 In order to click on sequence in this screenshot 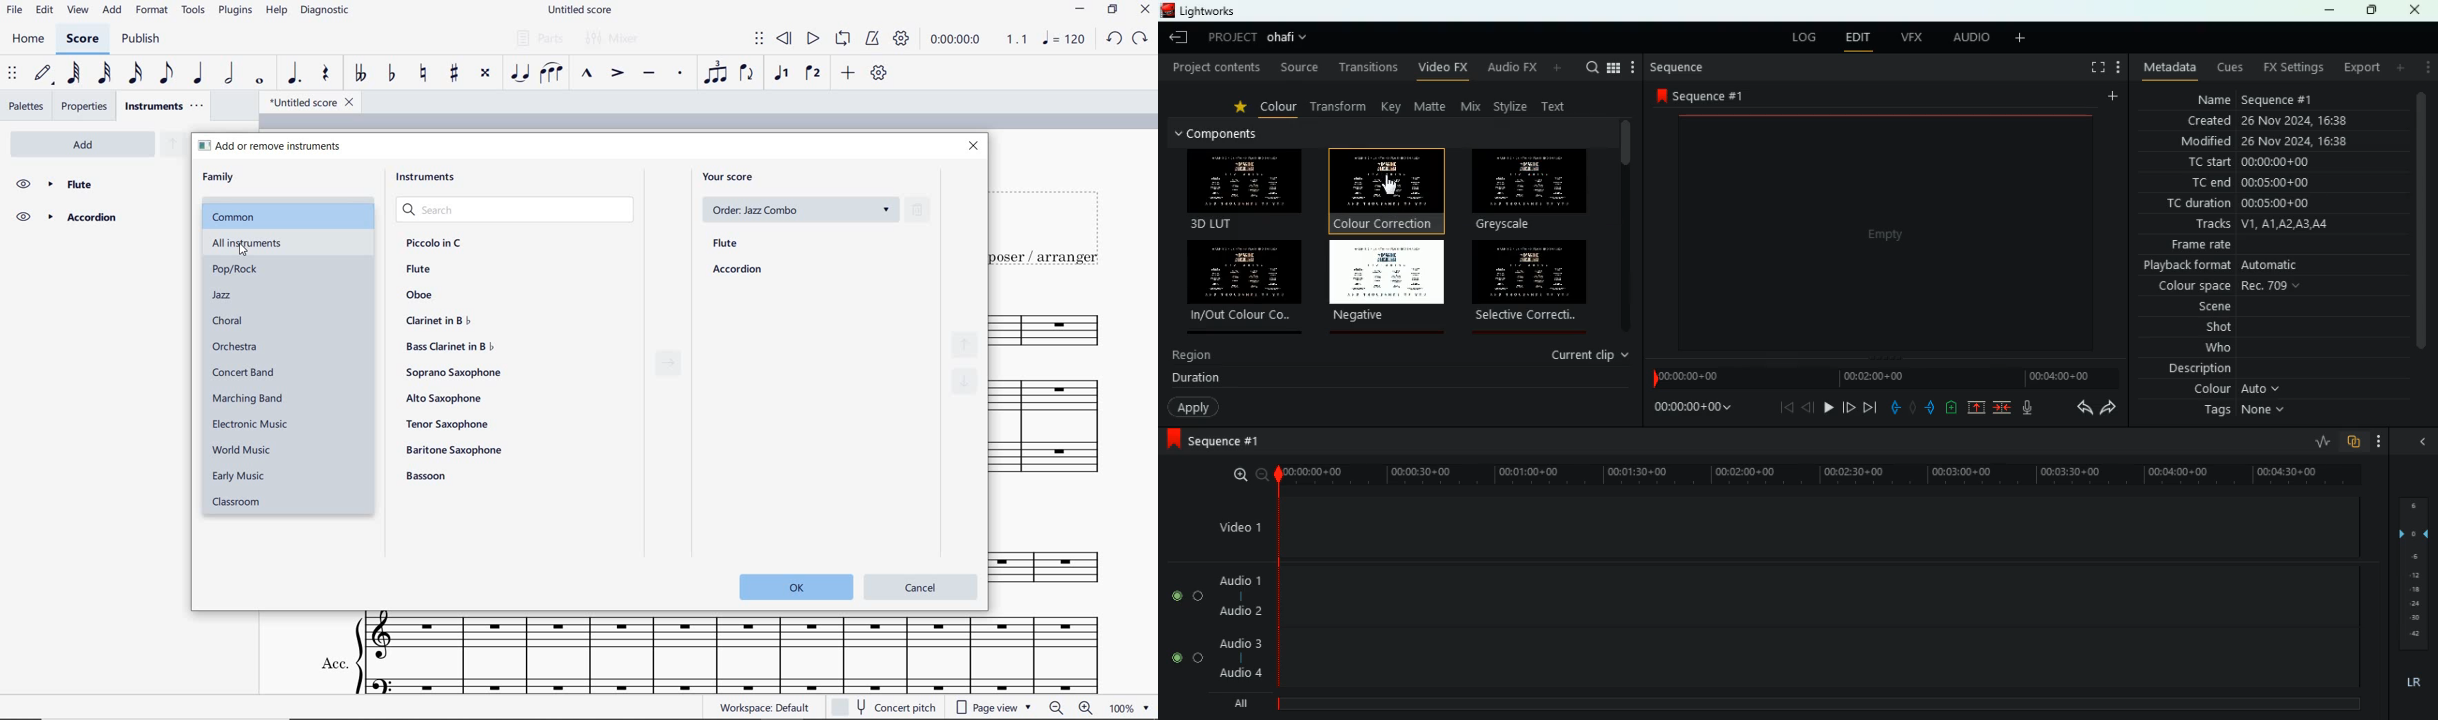, I will do `click(1707, 96)`.